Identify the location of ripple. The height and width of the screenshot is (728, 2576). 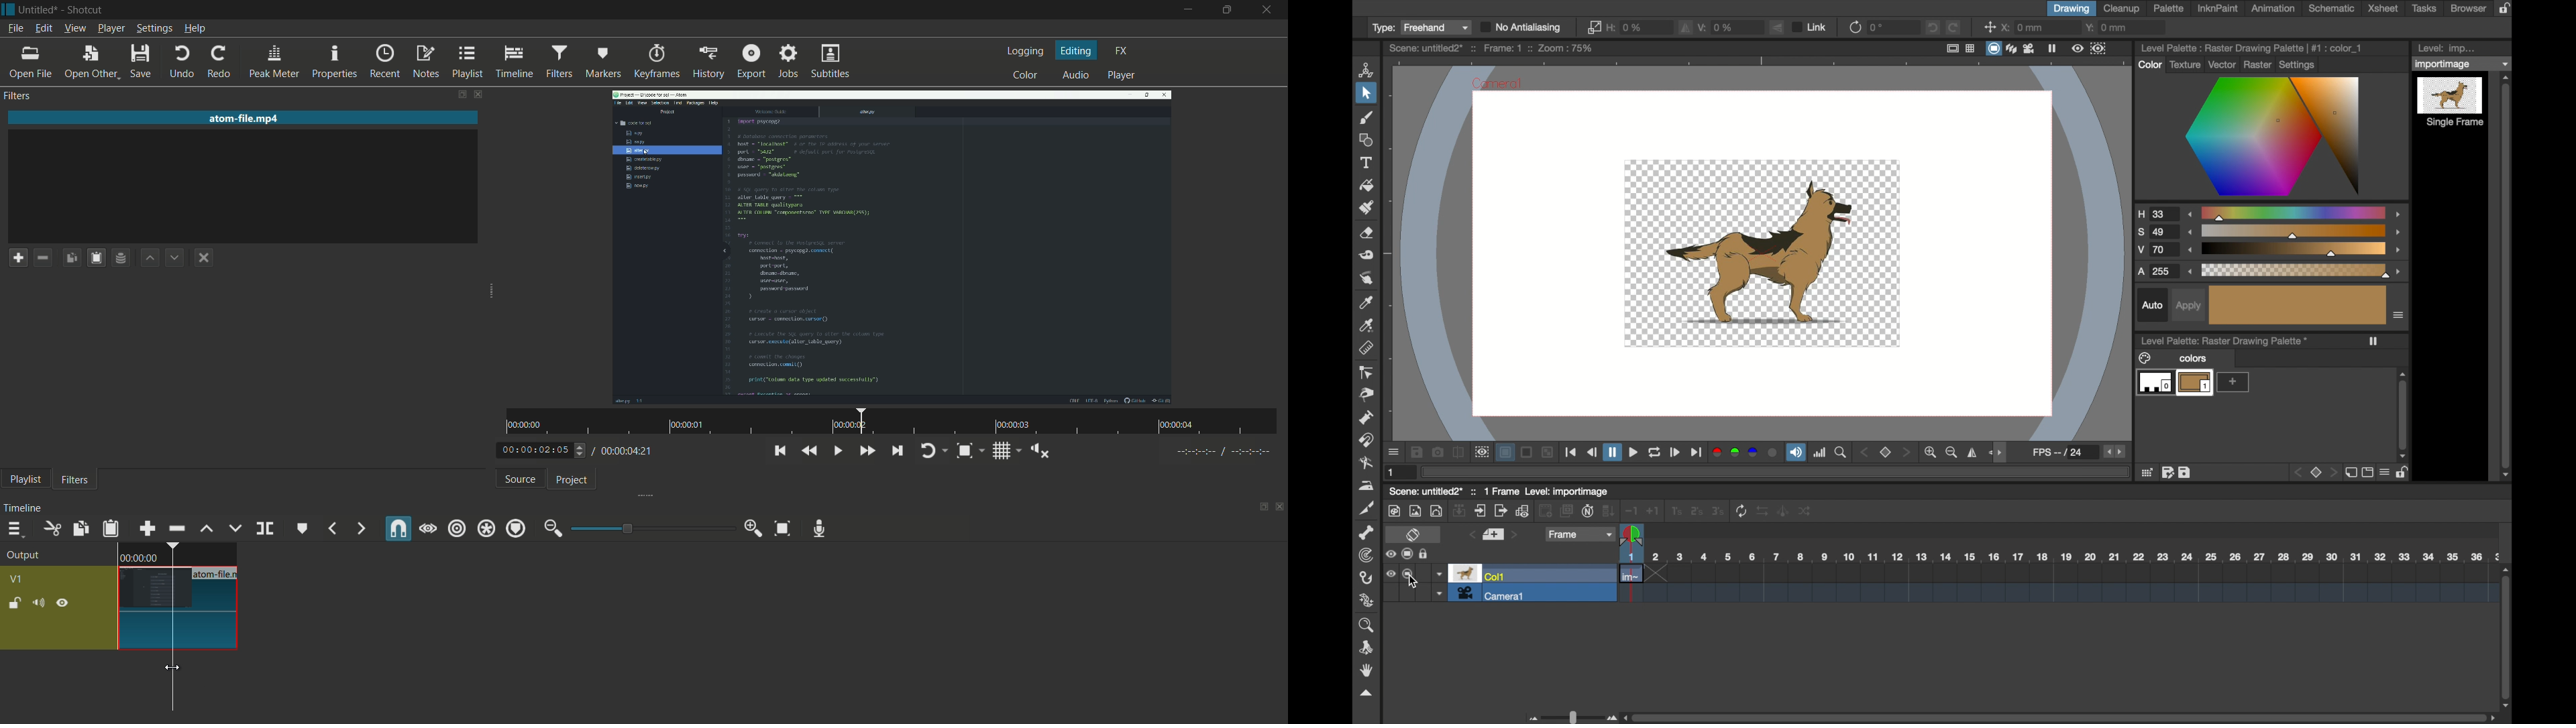
(455, 529).